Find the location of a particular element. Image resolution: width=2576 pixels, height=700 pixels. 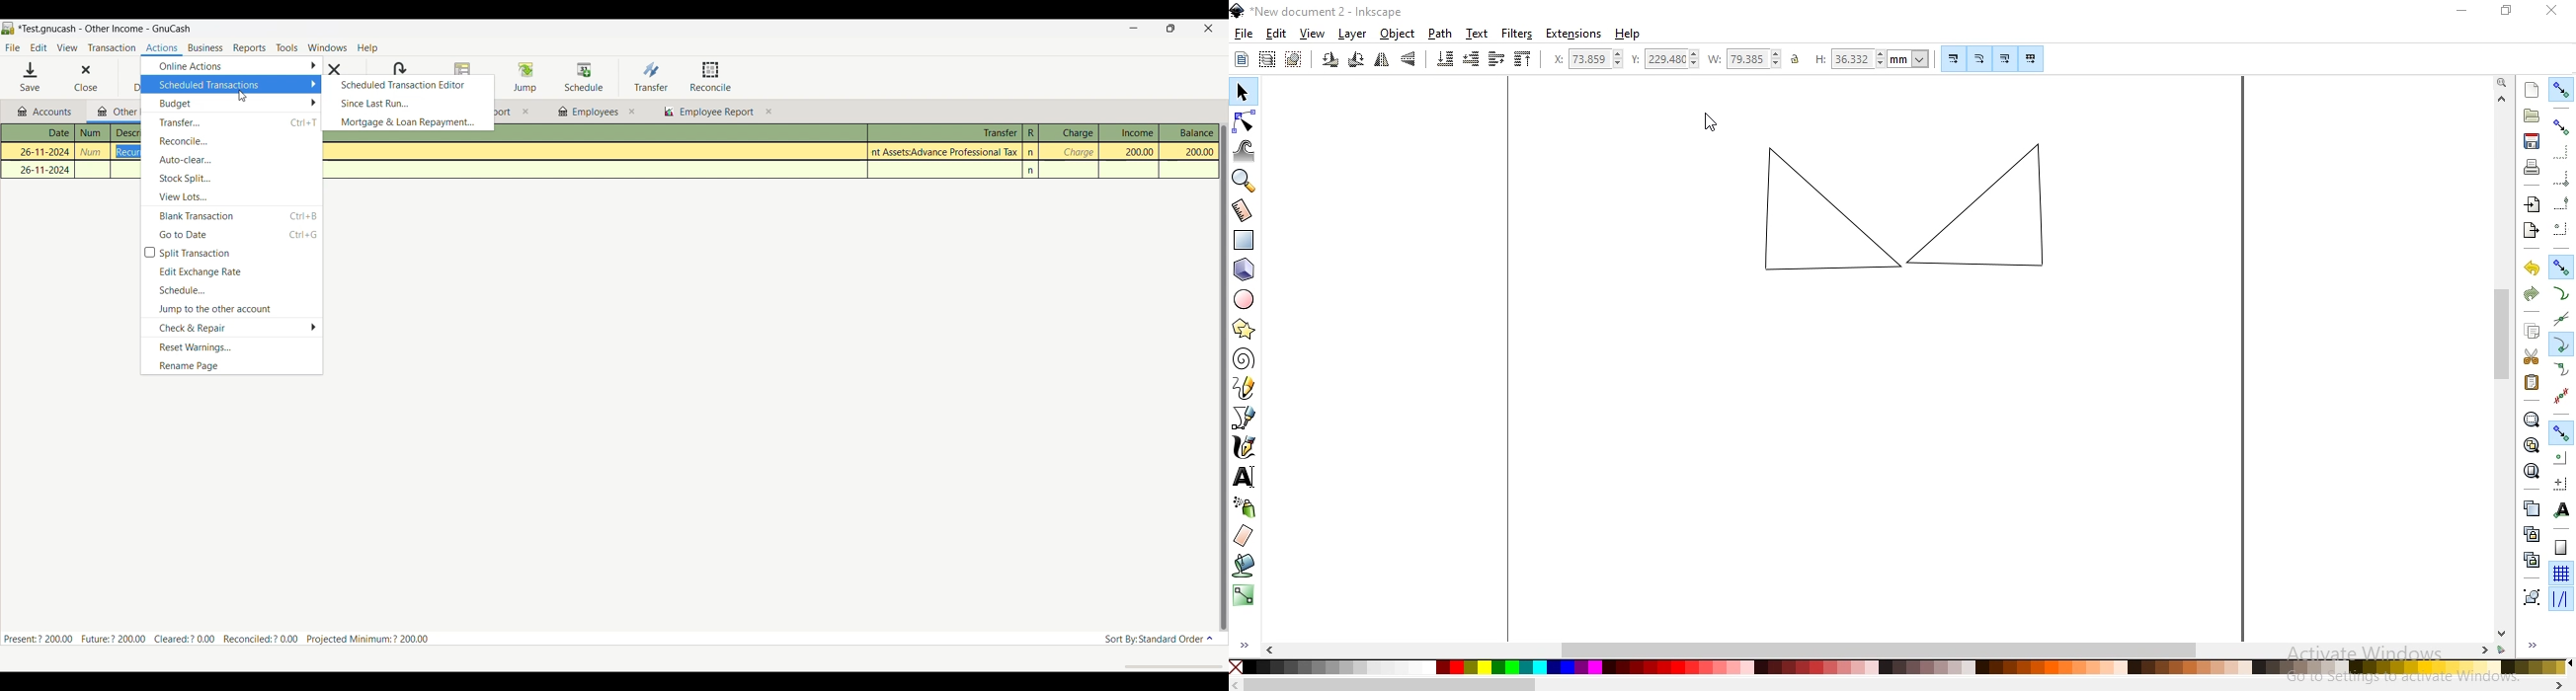

26-11-2024 is located at coordinates (39, 150).